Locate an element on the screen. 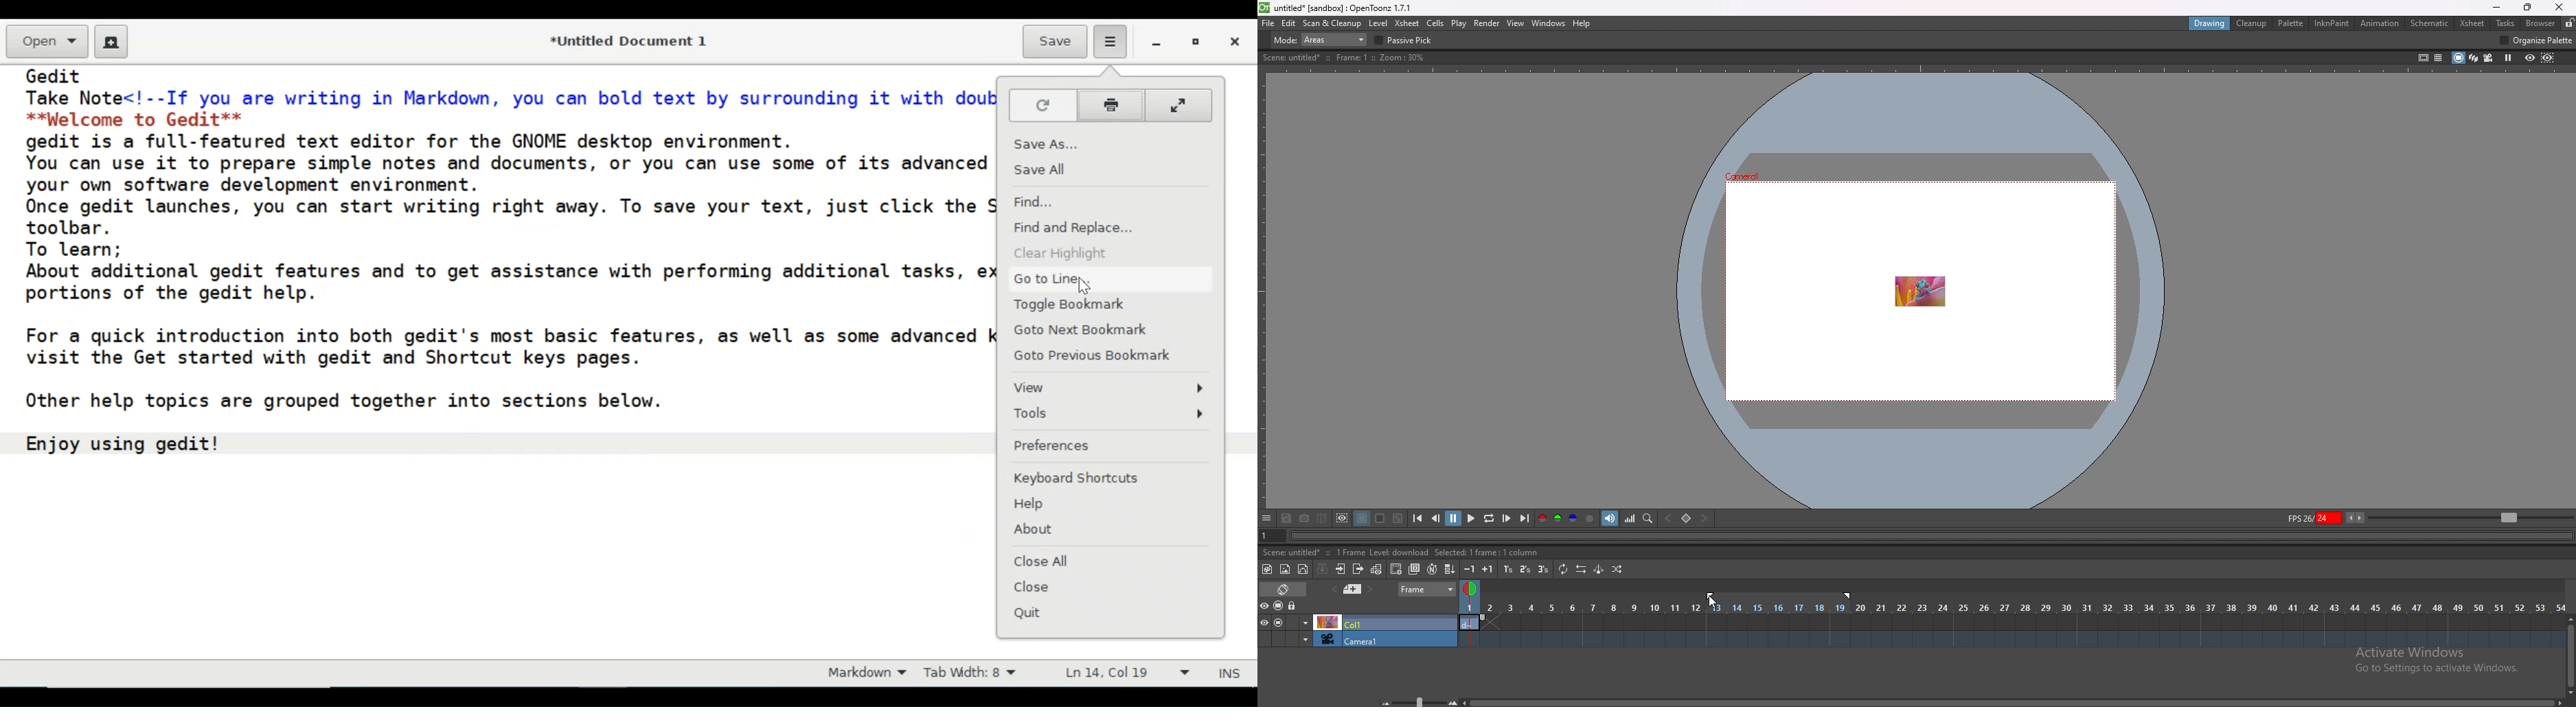 The height and width of the screenshot is (728, 2576). description is located at coordinates (1403, 553).